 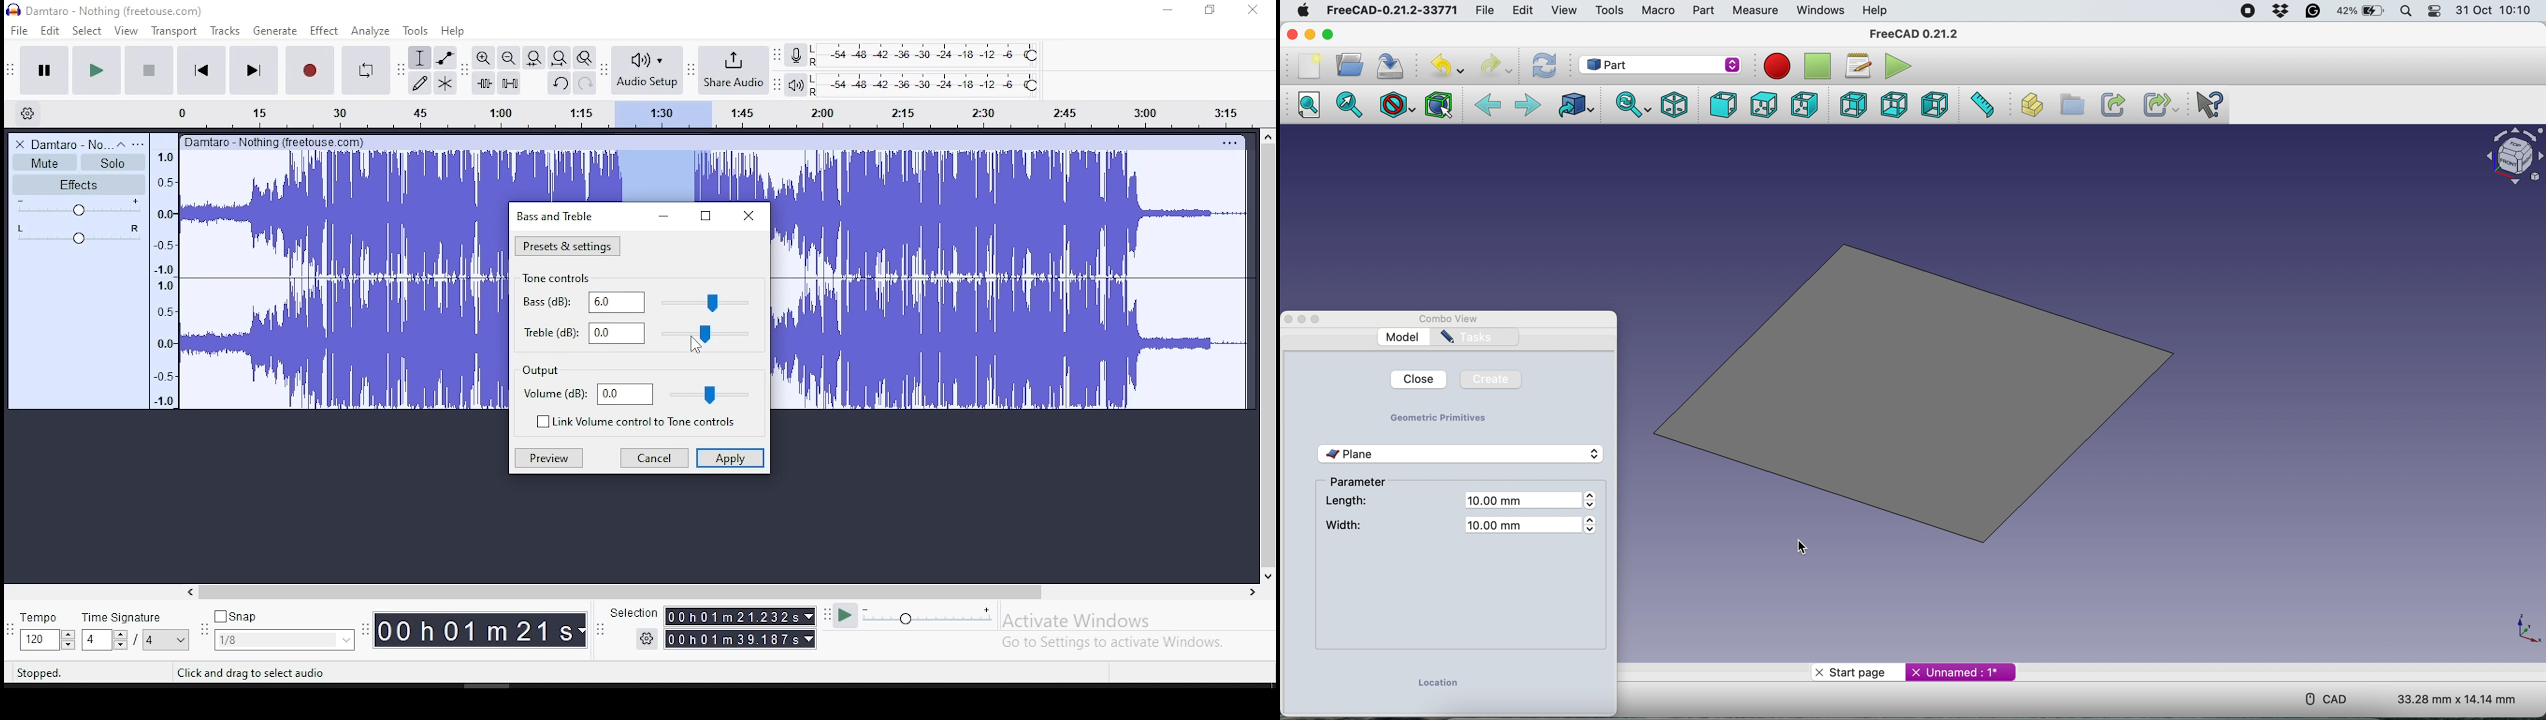 What do you see at coordinates (560, 279) in the screenshot?
I see `tone controls` at bounding box center [560, 279].